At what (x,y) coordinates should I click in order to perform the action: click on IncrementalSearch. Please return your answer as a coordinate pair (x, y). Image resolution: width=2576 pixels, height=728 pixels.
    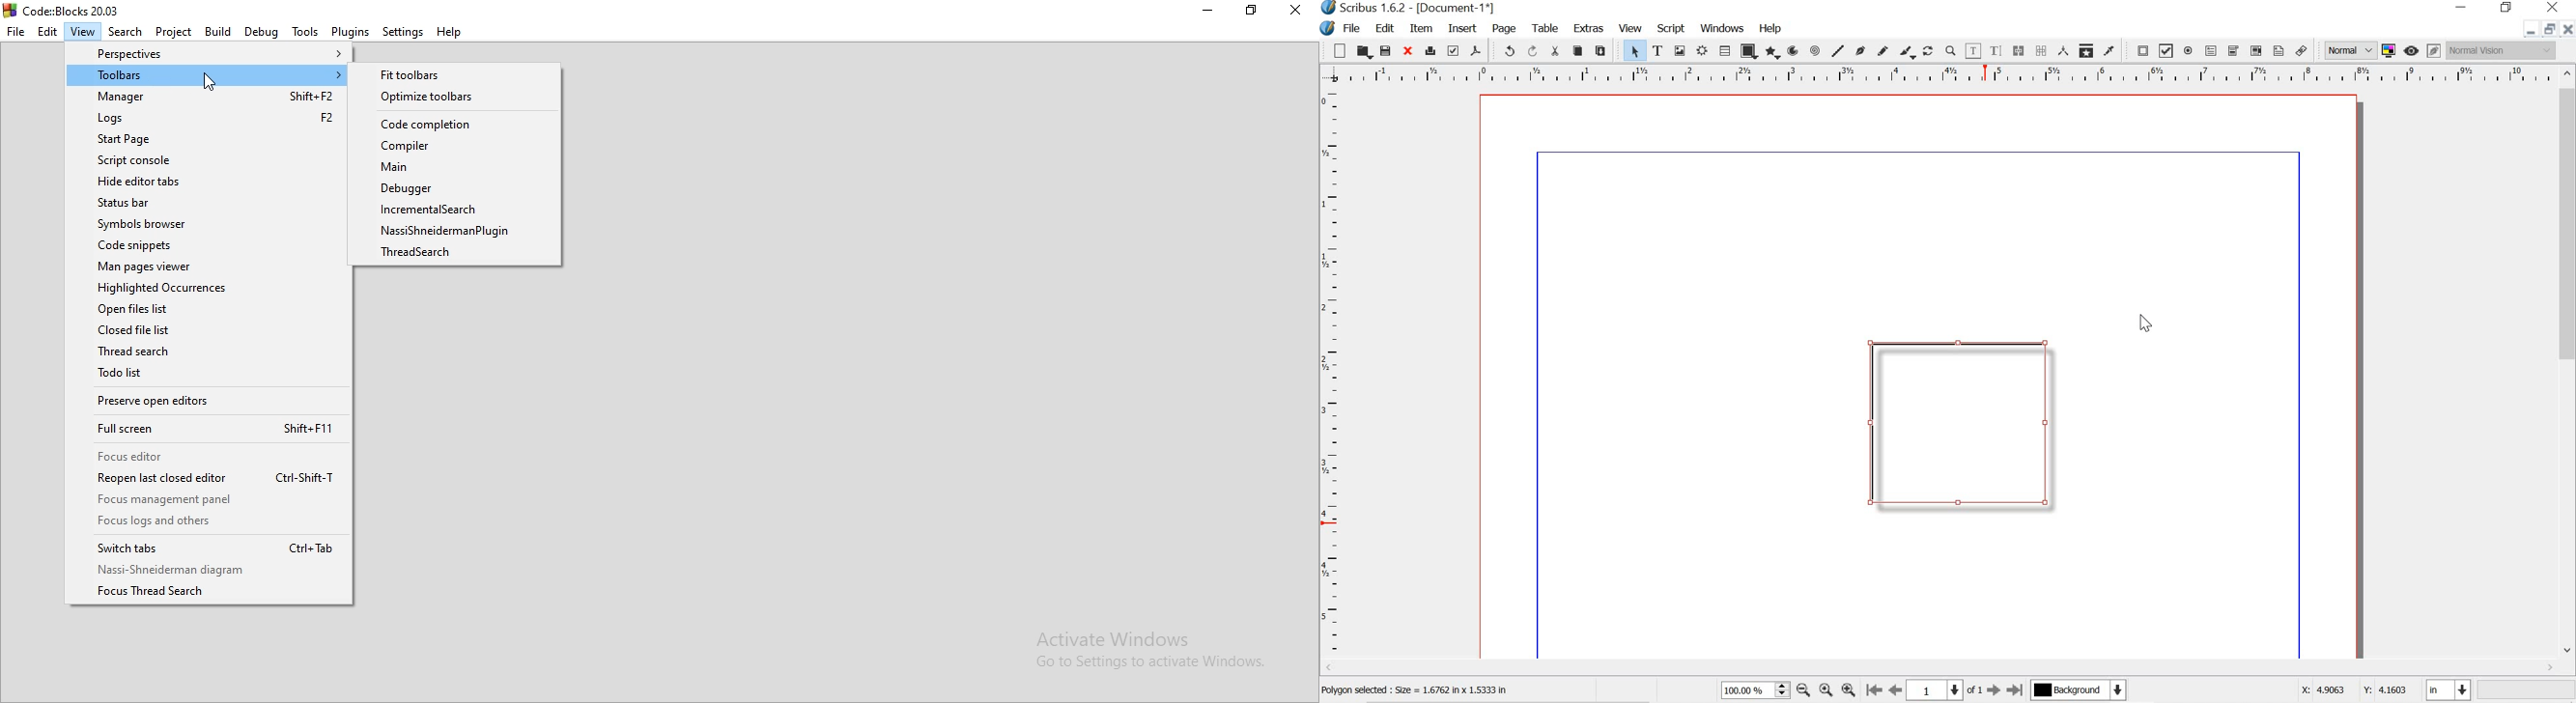
    Looking at the image, I should click on (459, 211).